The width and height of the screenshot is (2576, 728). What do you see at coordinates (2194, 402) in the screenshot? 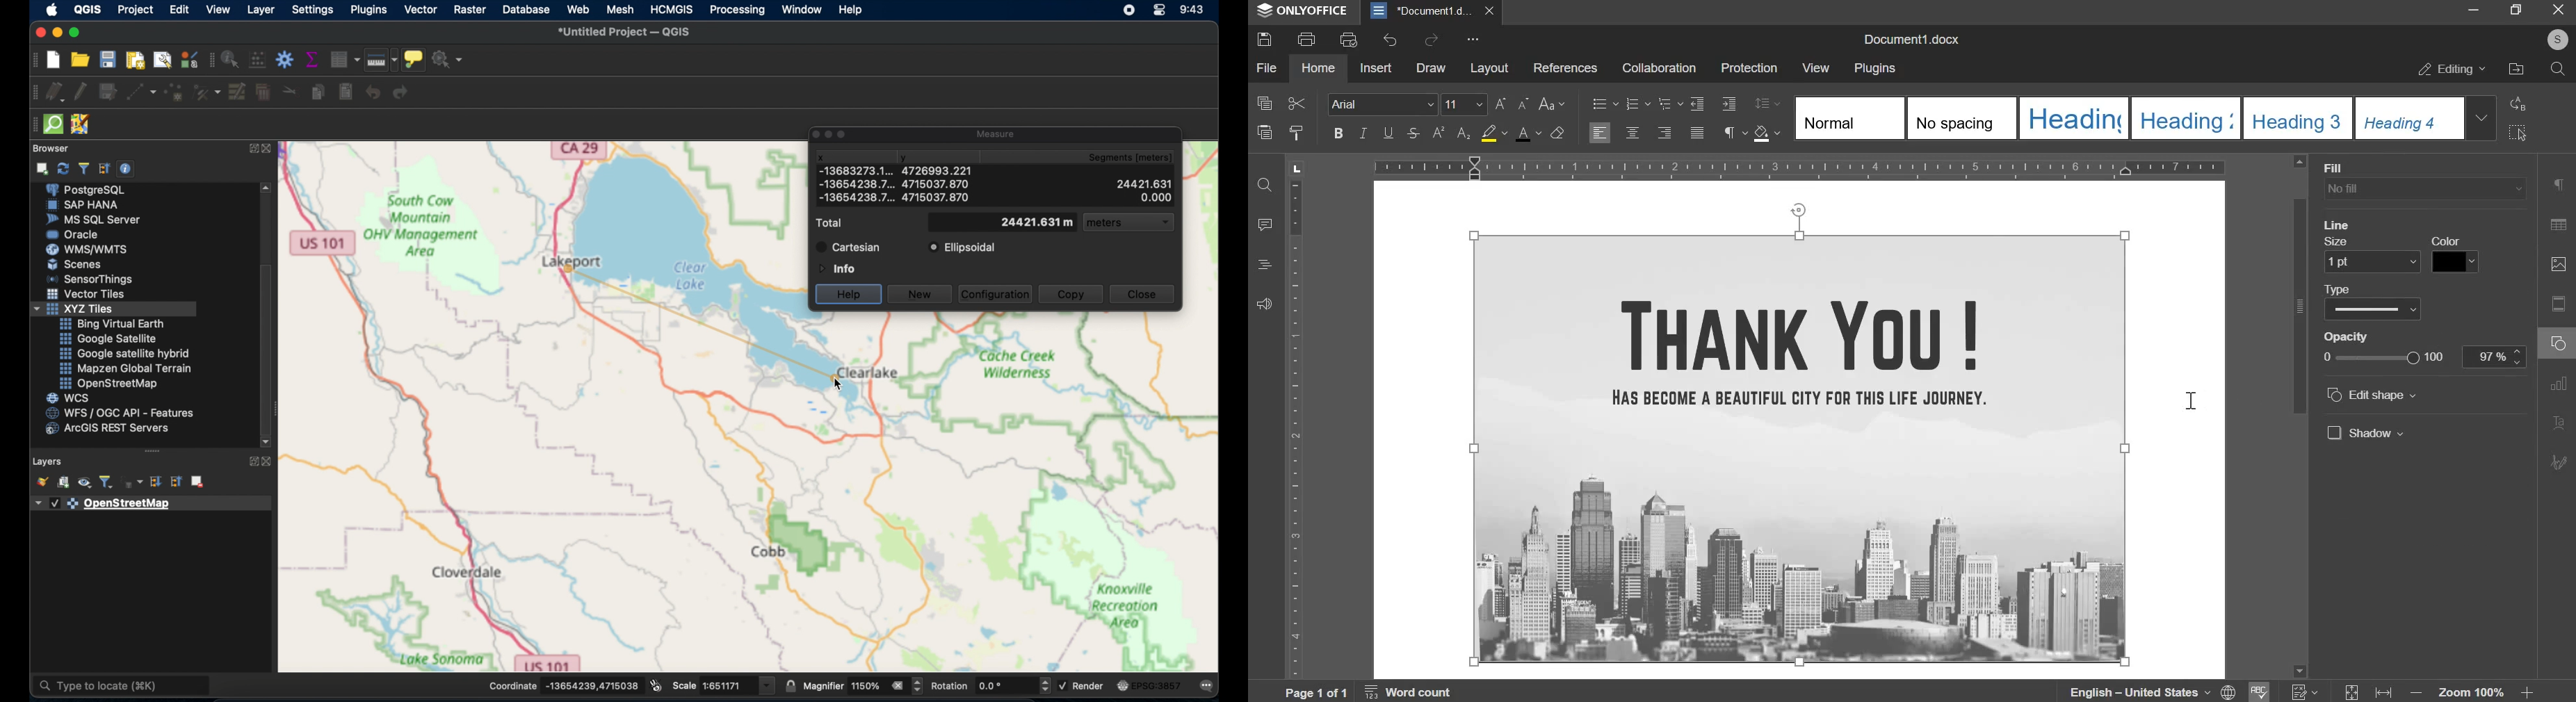
I see `cursor` at bounding box center [2194, 402].